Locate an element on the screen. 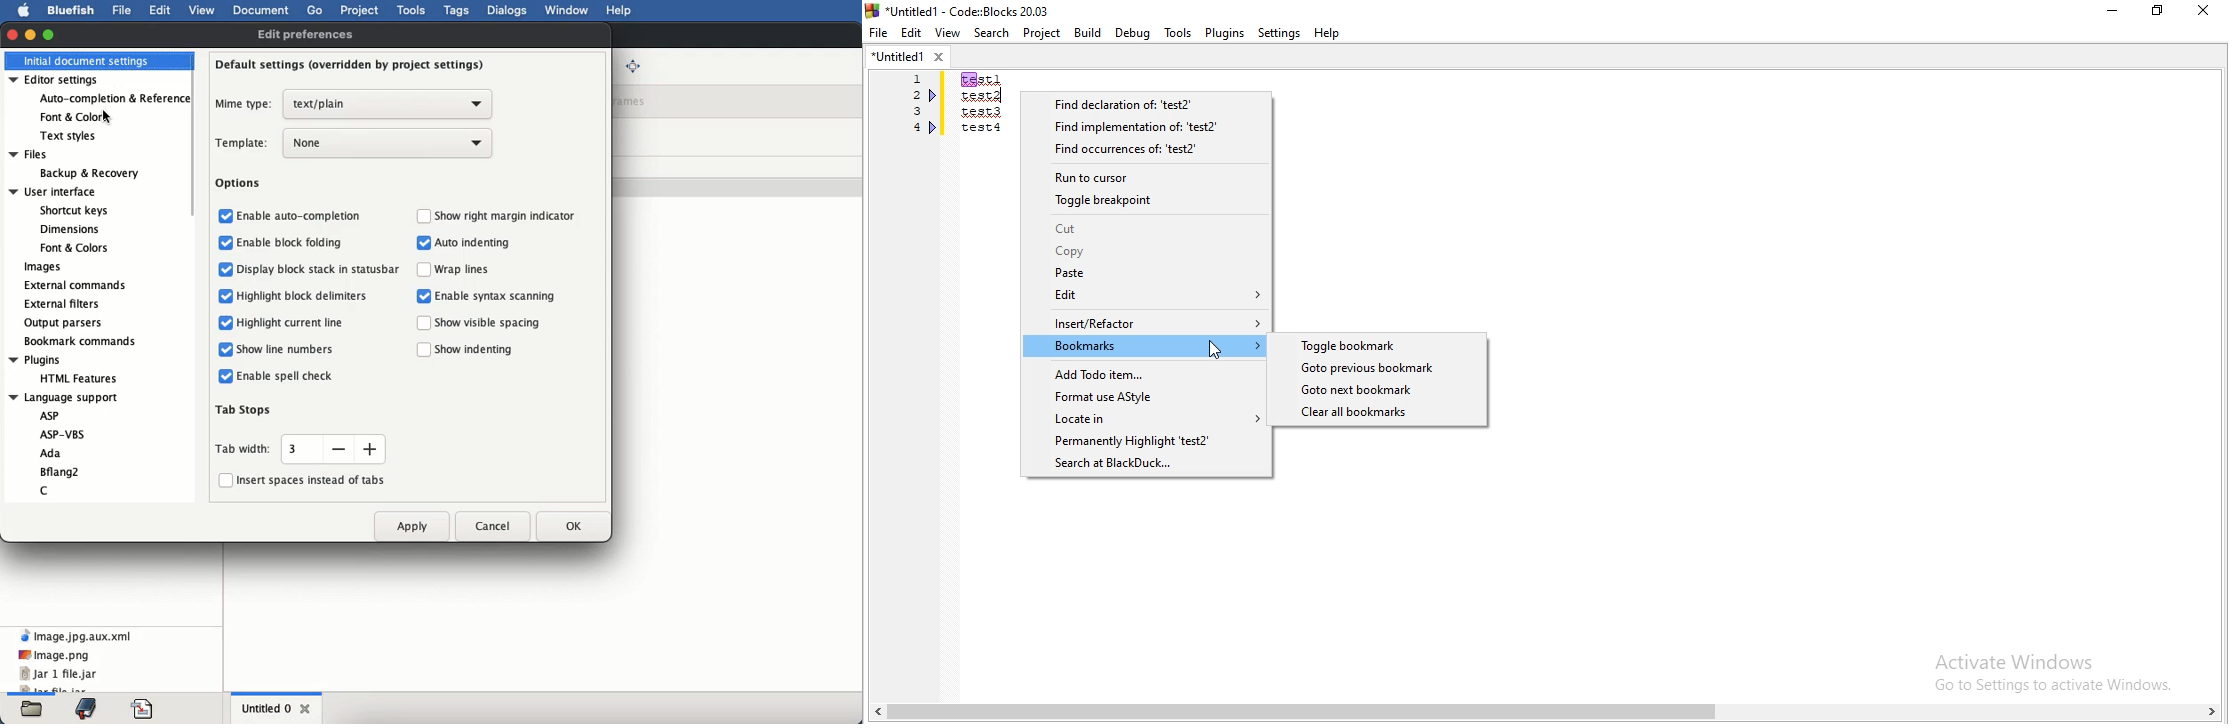 The width and height of the screenshot is (2240, 728). bookmarks is located at coordinates (934, 96).